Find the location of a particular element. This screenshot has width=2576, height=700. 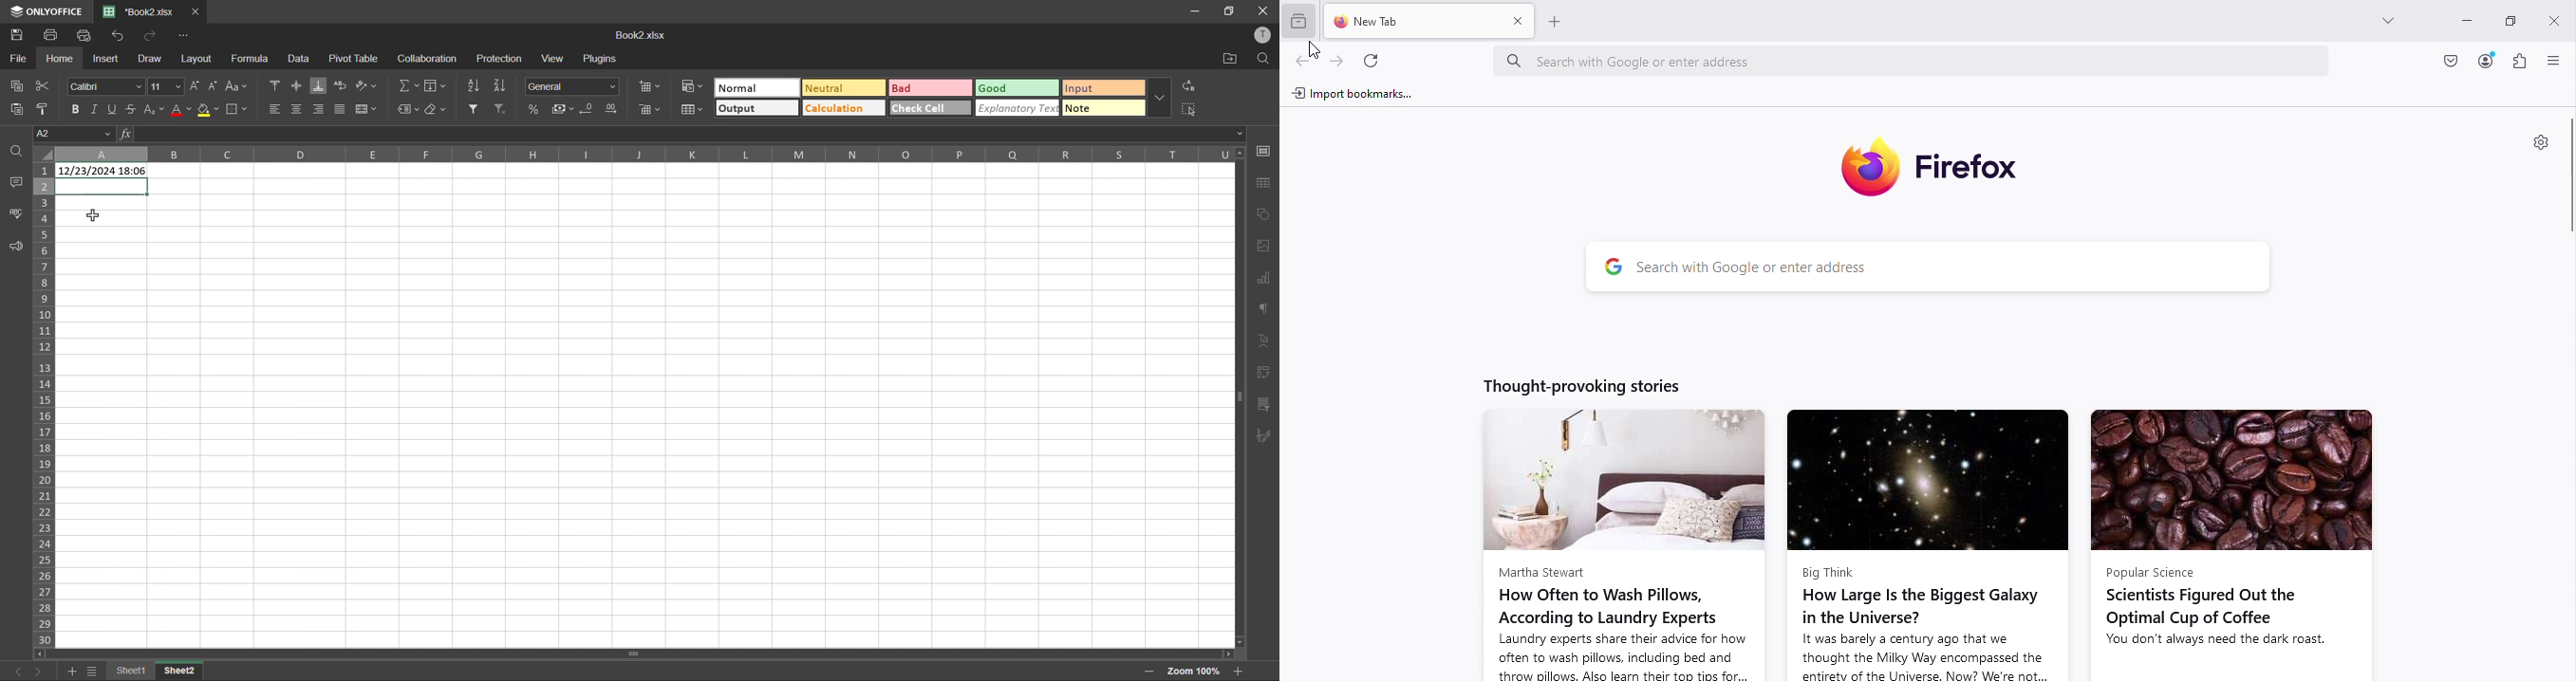

redo is located at coordinates (151, 36).